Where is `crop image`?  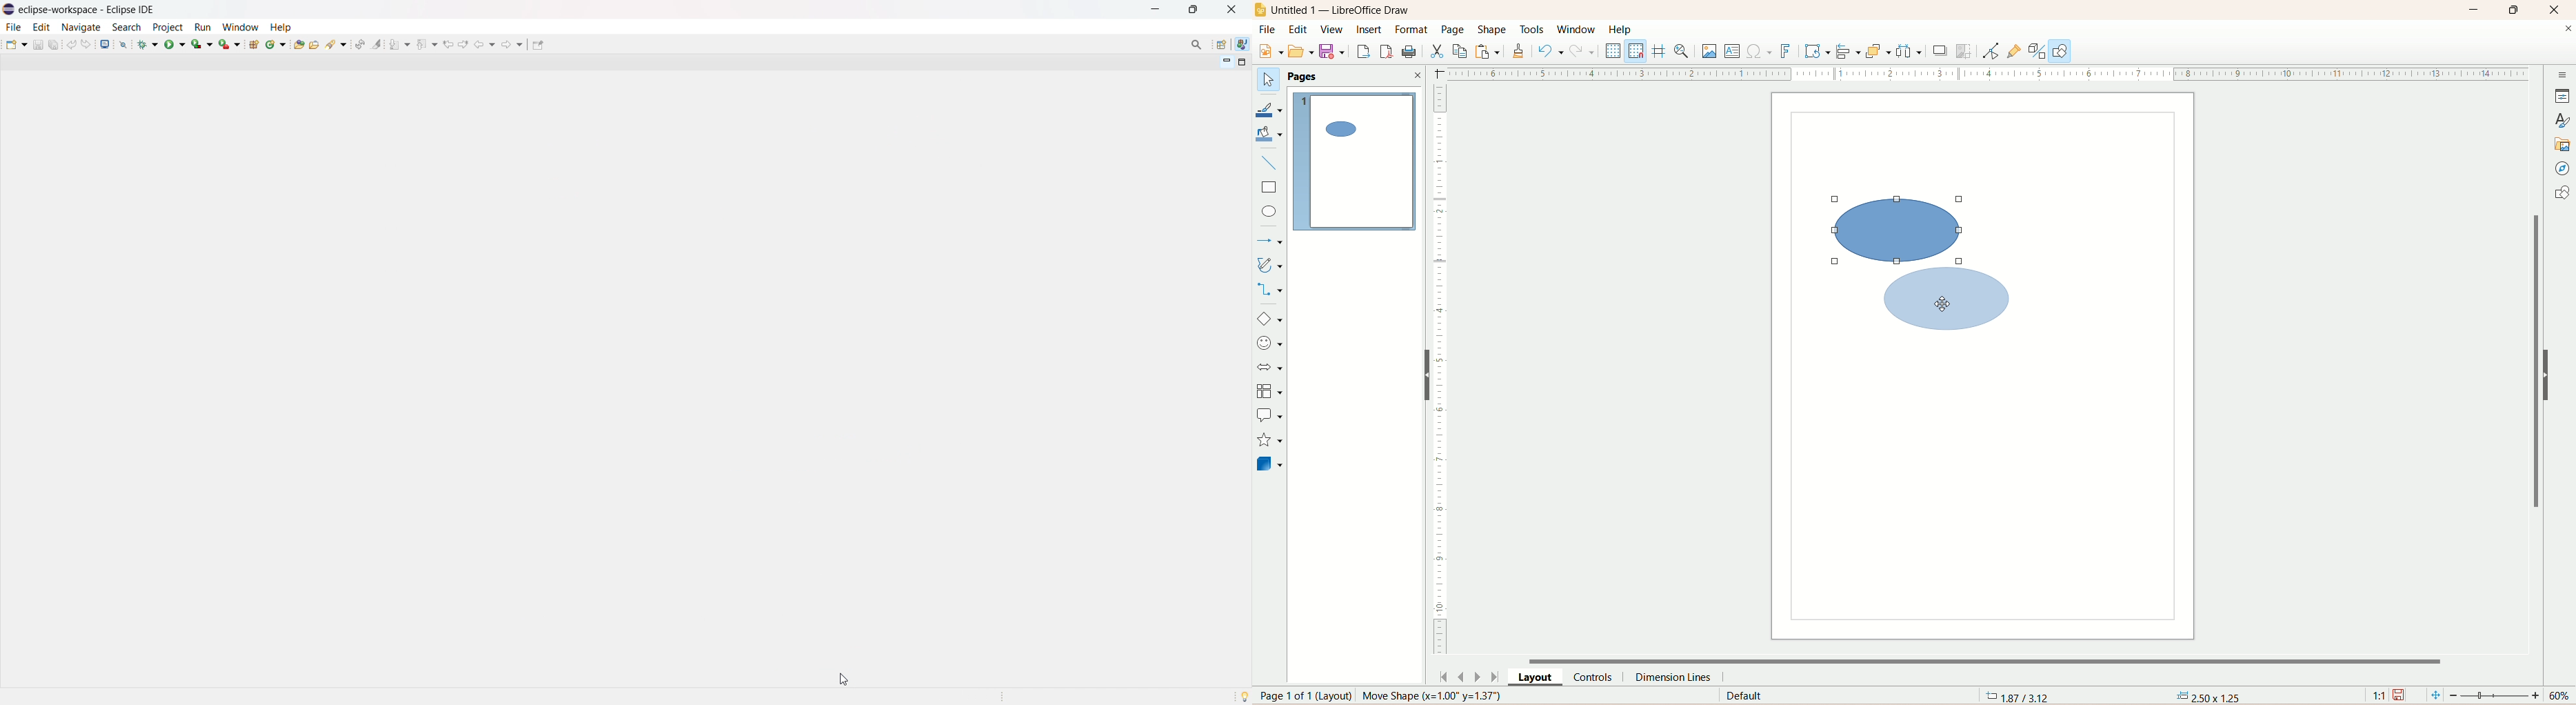 crop image is located at coordinates (1965, 51).